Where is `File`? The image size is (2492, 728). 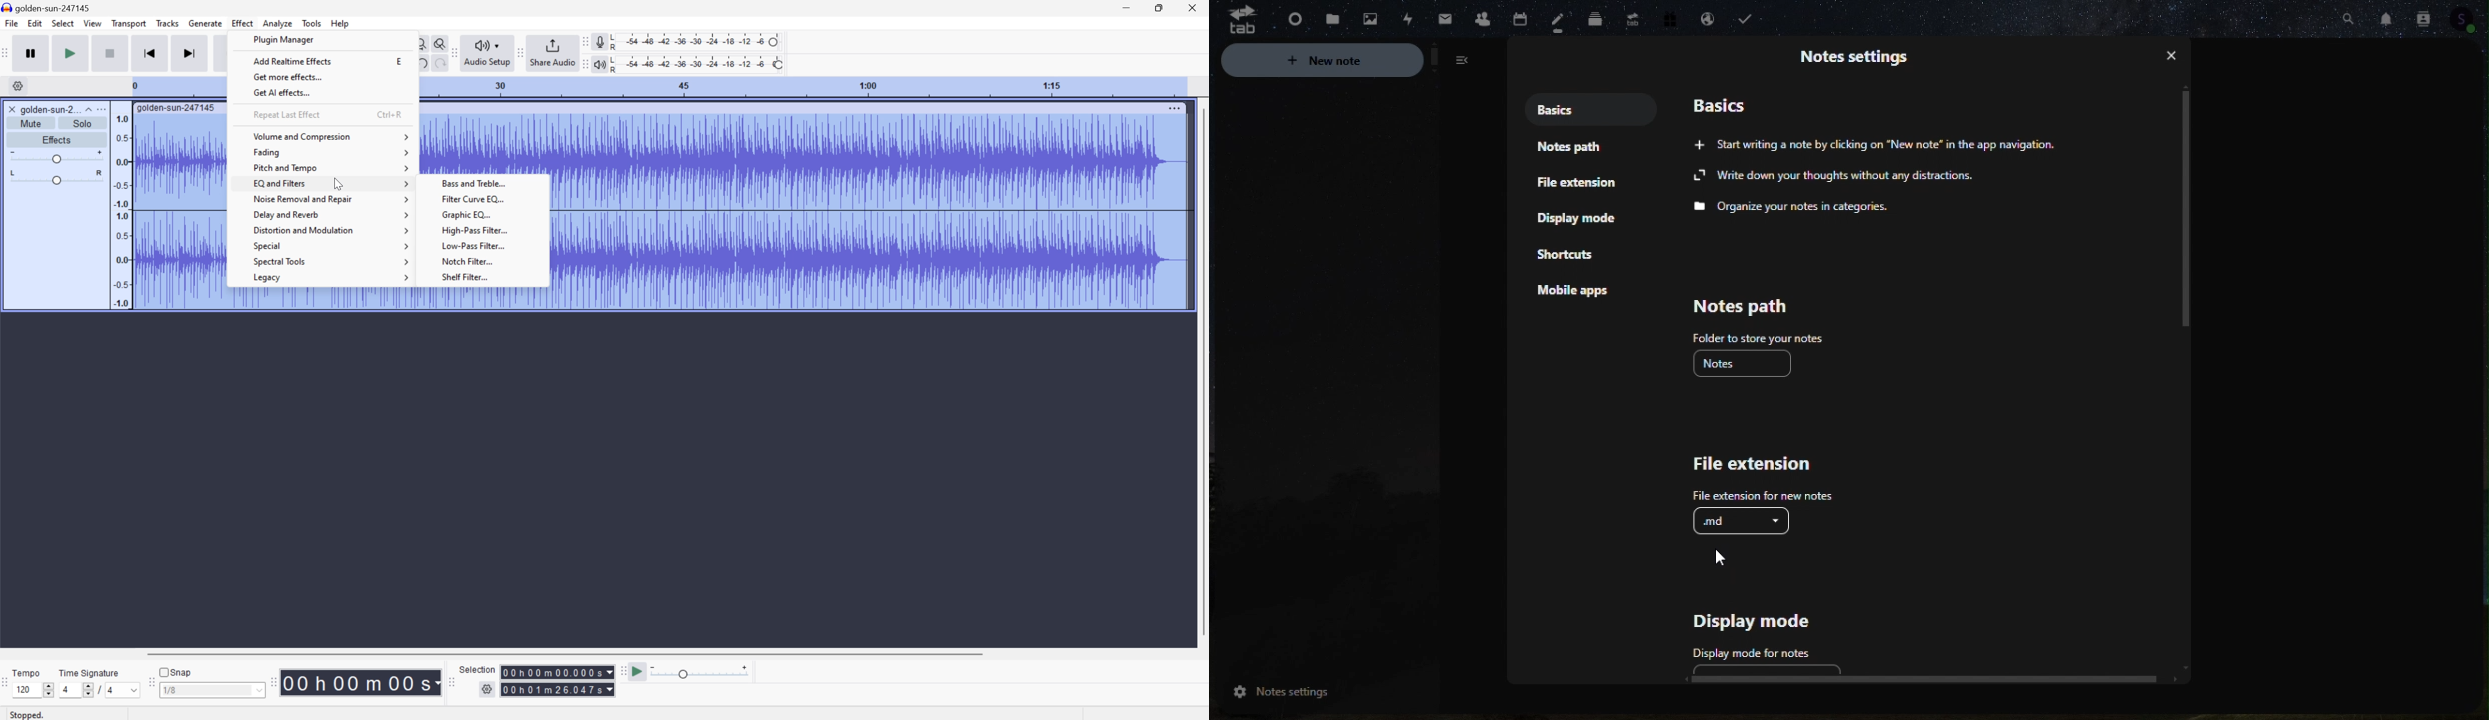
File is located at coordinates (11, 23).